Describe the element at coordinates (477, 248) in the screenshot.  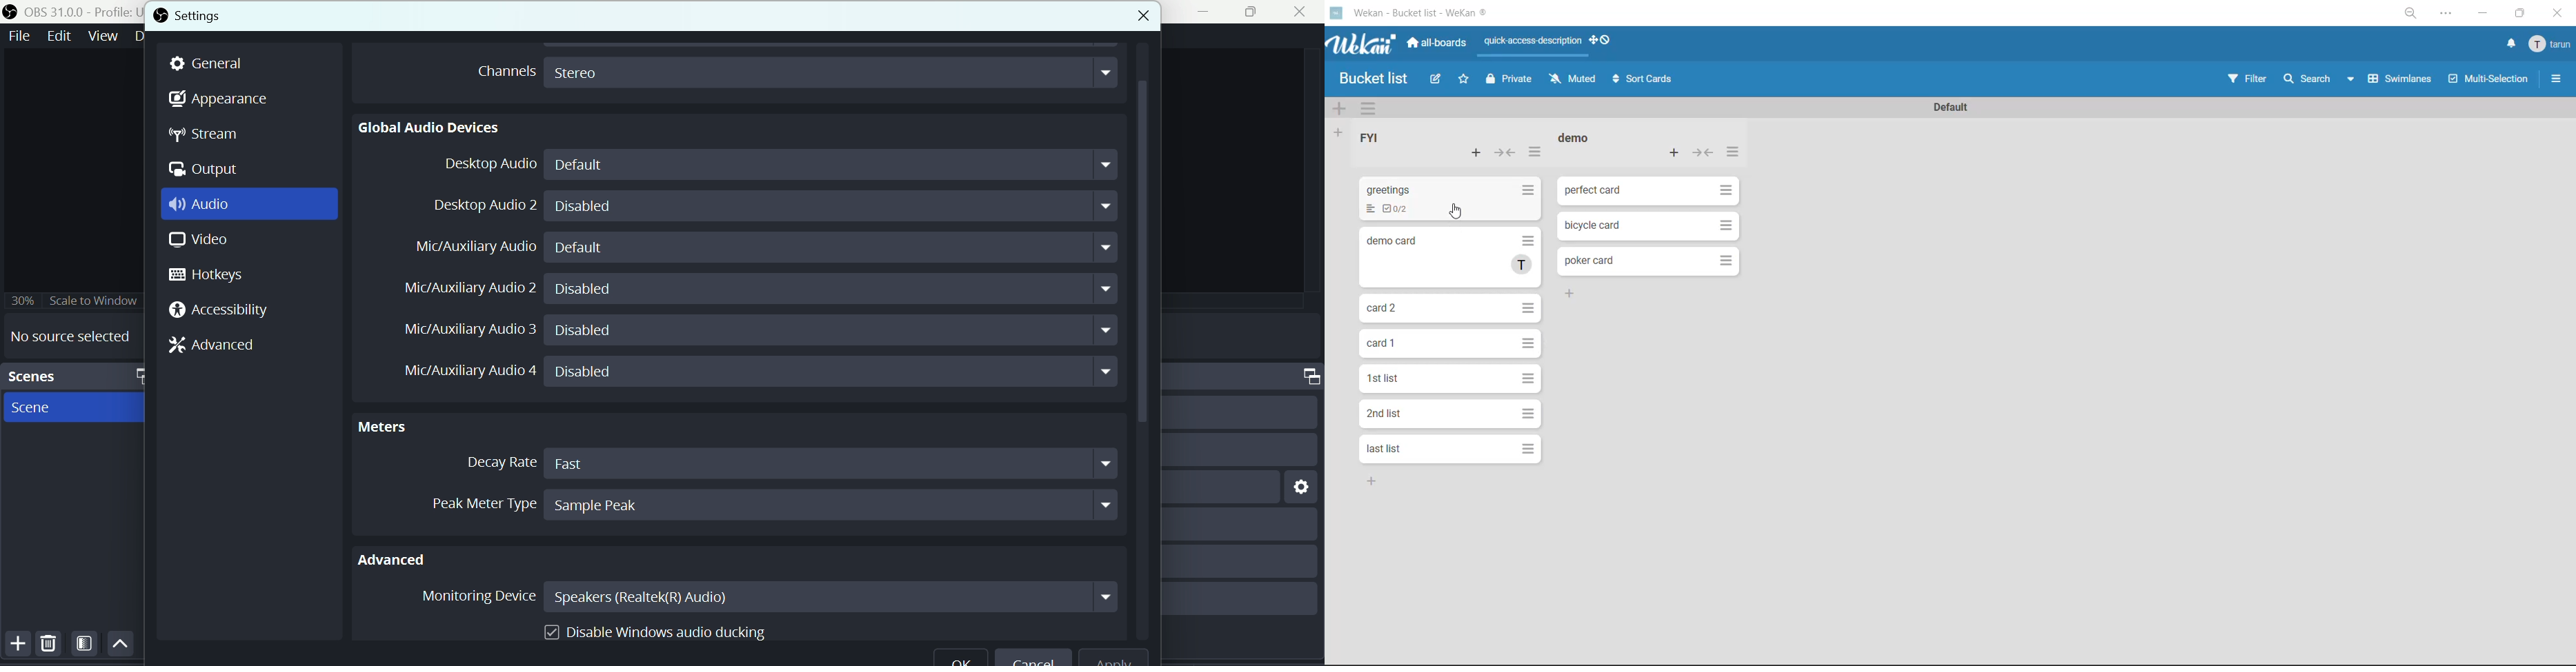
I see `Mic Auxiliary Audio` at that location.